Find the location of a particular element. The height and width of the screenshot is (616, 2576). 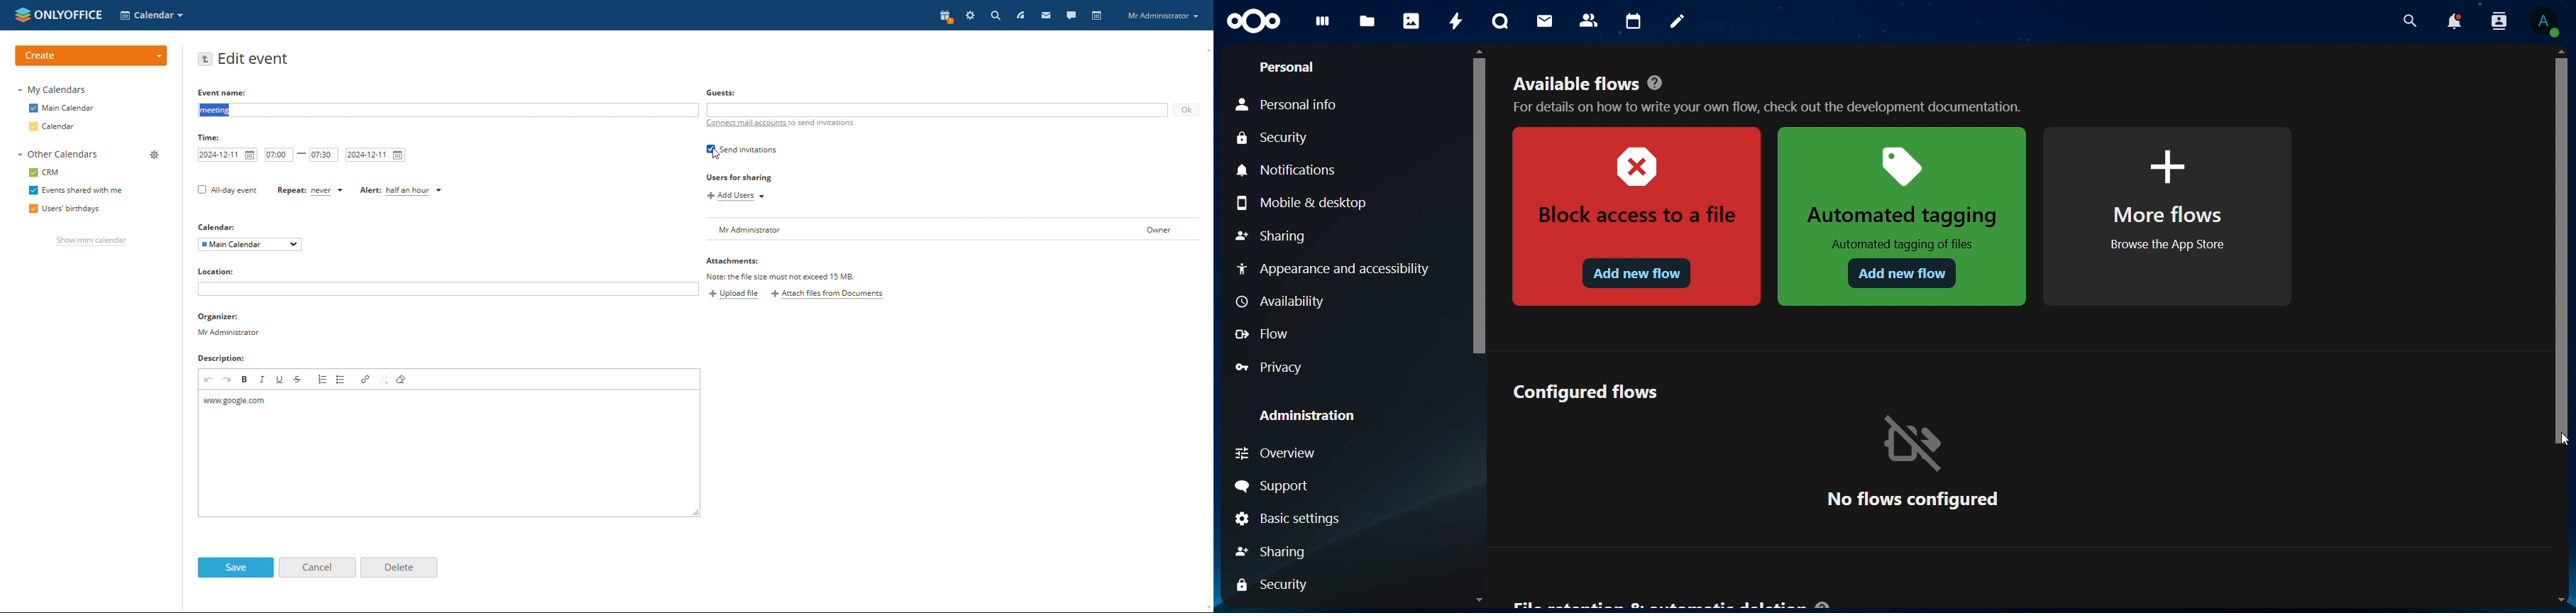

no flows configured is located at coordinates (1912, 460).